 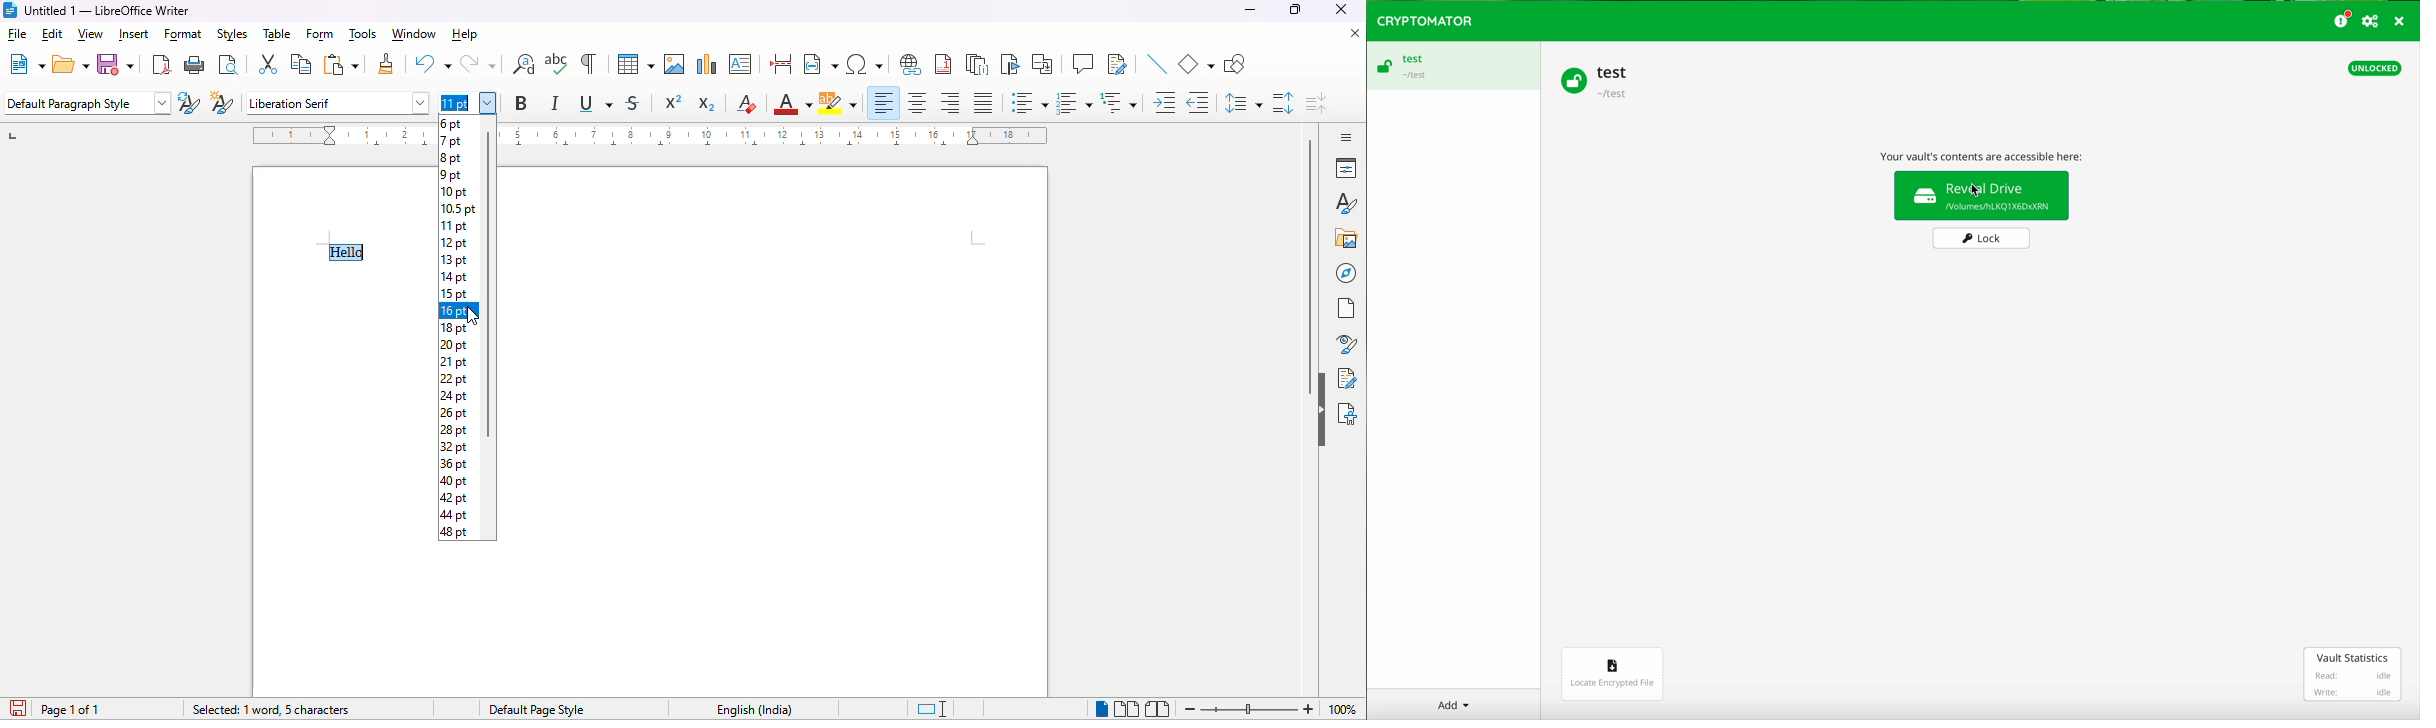 What do you see at coordinates (116, 63) in the screenshot?
I see `save` at bounding box center [116, 63].